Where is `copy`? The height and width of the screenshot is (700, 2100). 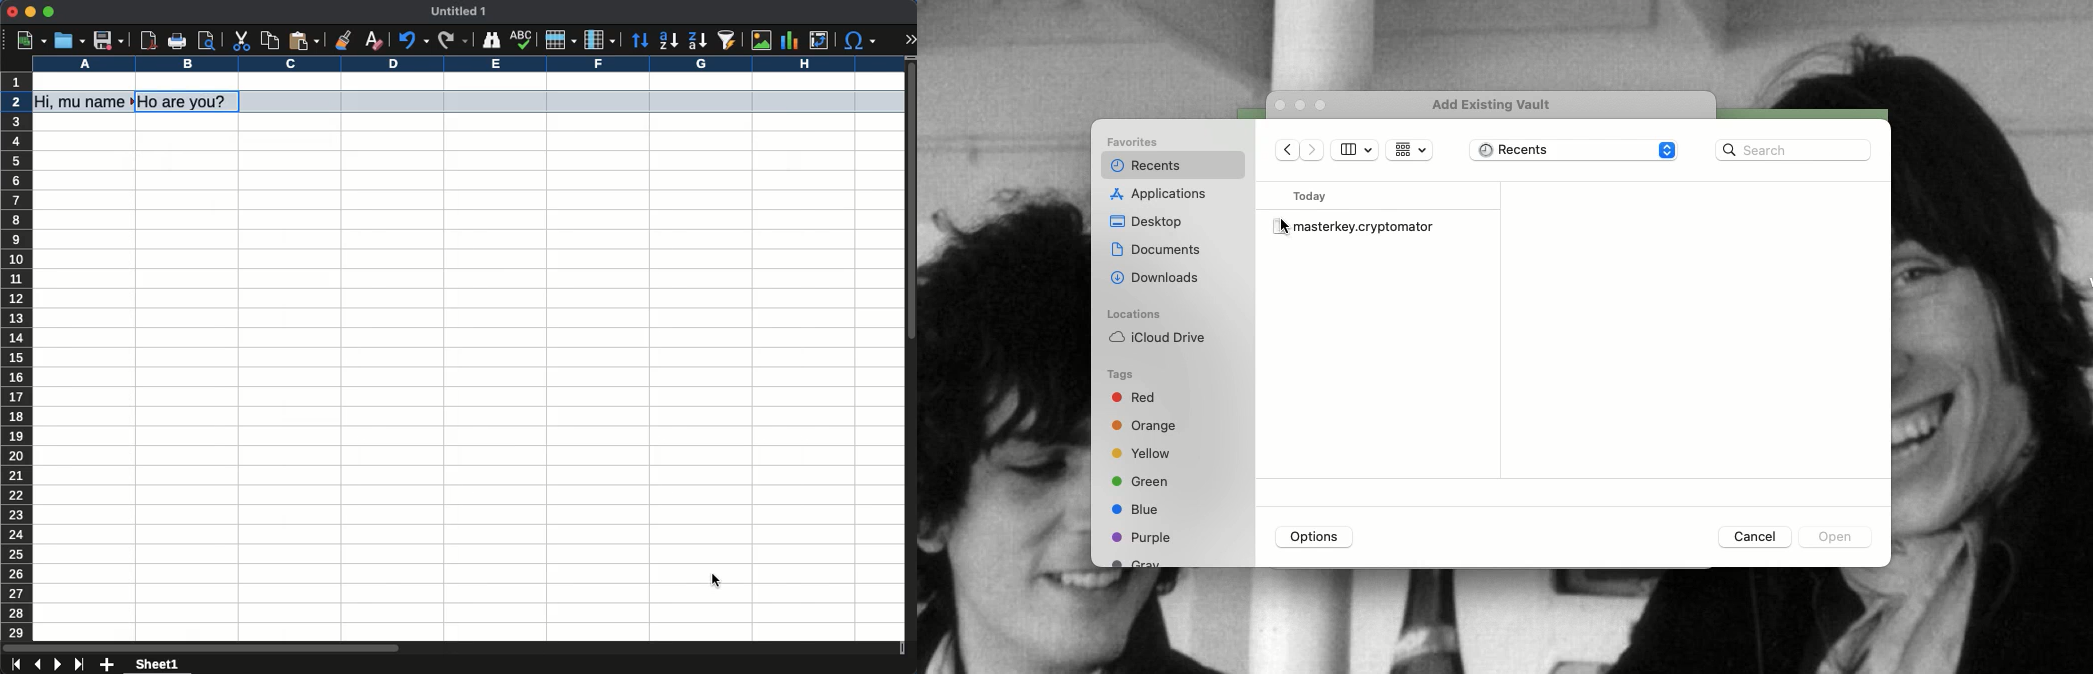 copy is located at coordinates (270, 41).